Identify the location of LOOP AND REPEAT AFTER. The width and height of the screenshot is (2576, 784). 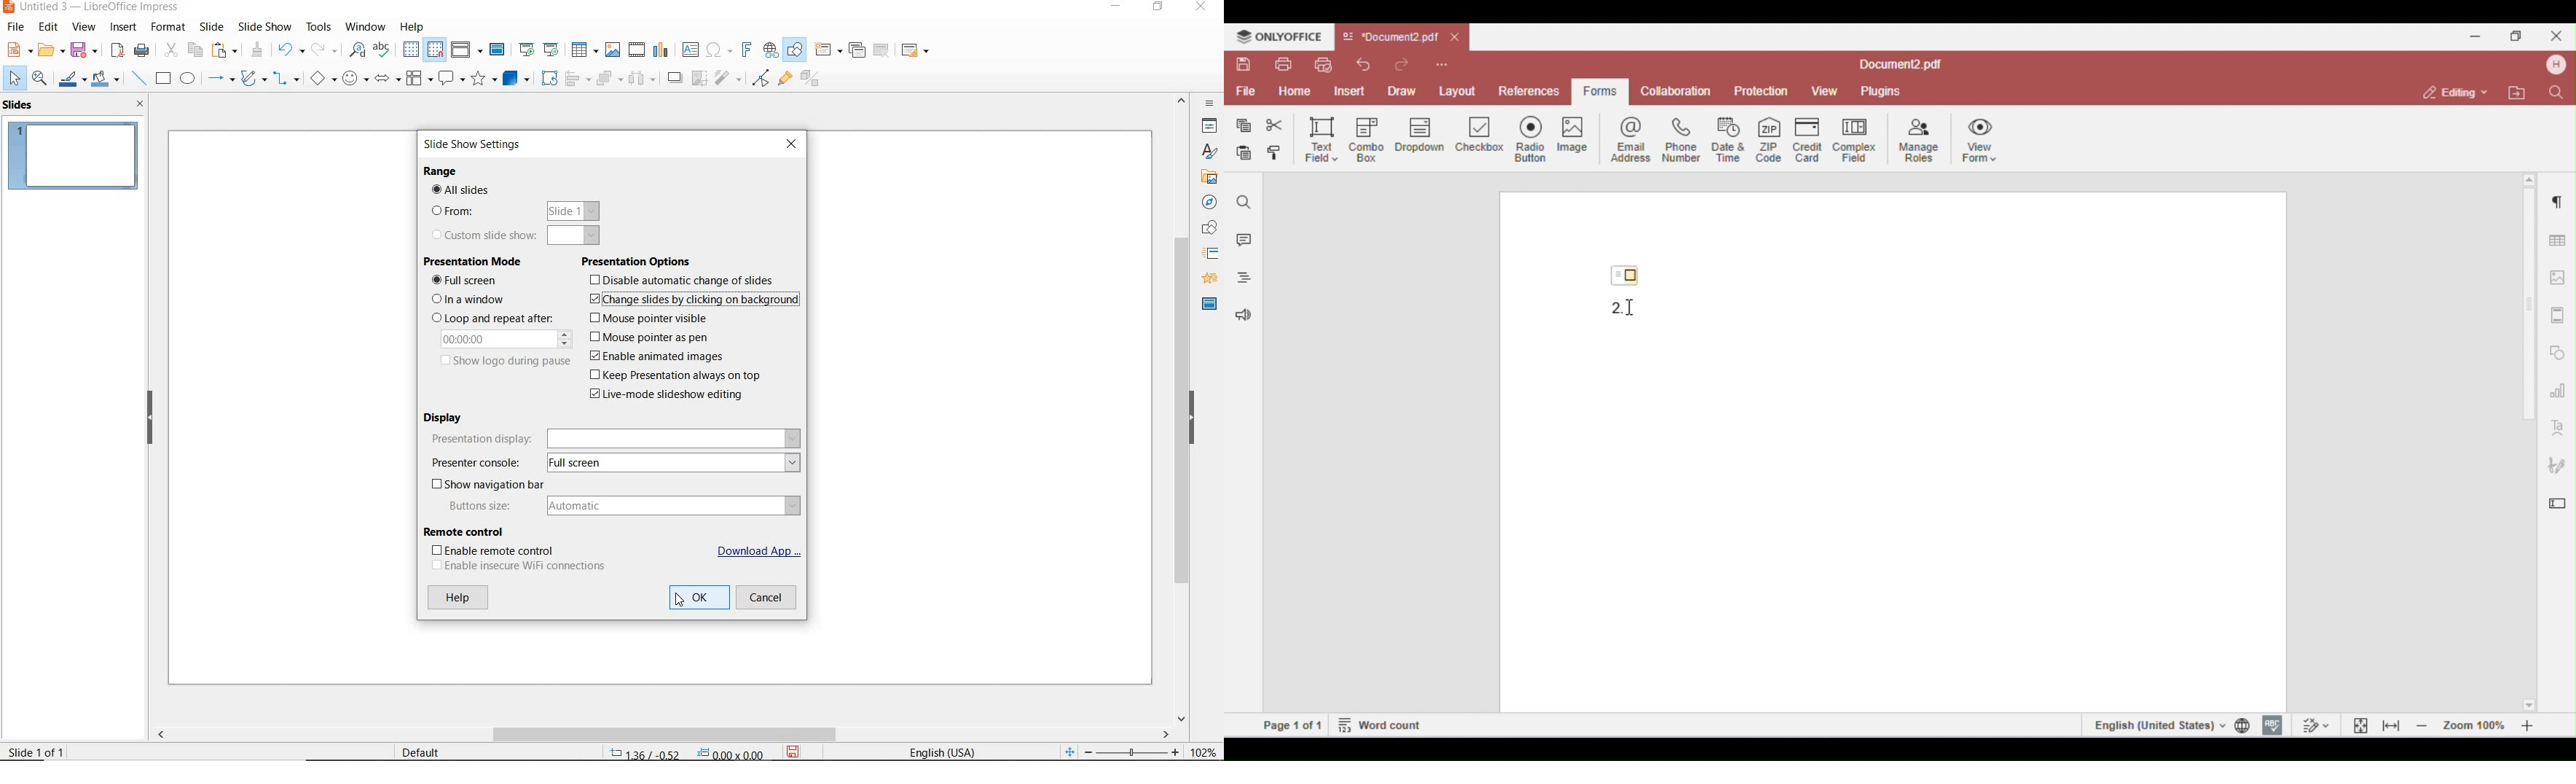
(488, 319).